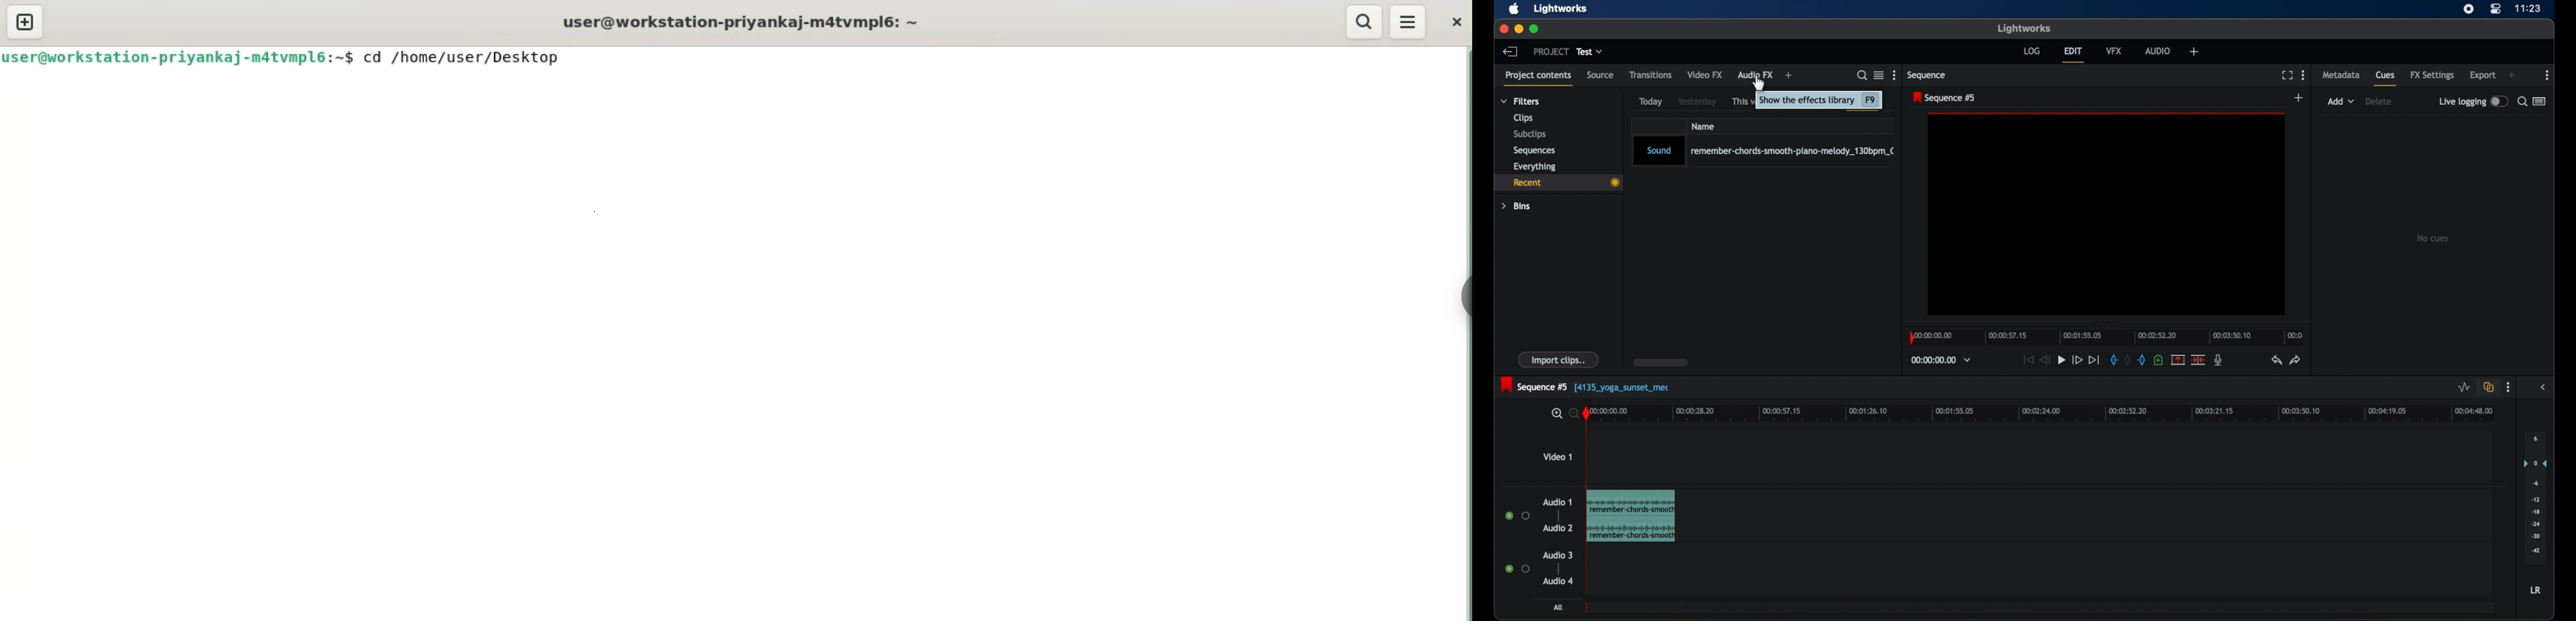 Image resolution: width=2576 pixels, height=644 pixels. I want to click on import clips, so click(1559, 360).